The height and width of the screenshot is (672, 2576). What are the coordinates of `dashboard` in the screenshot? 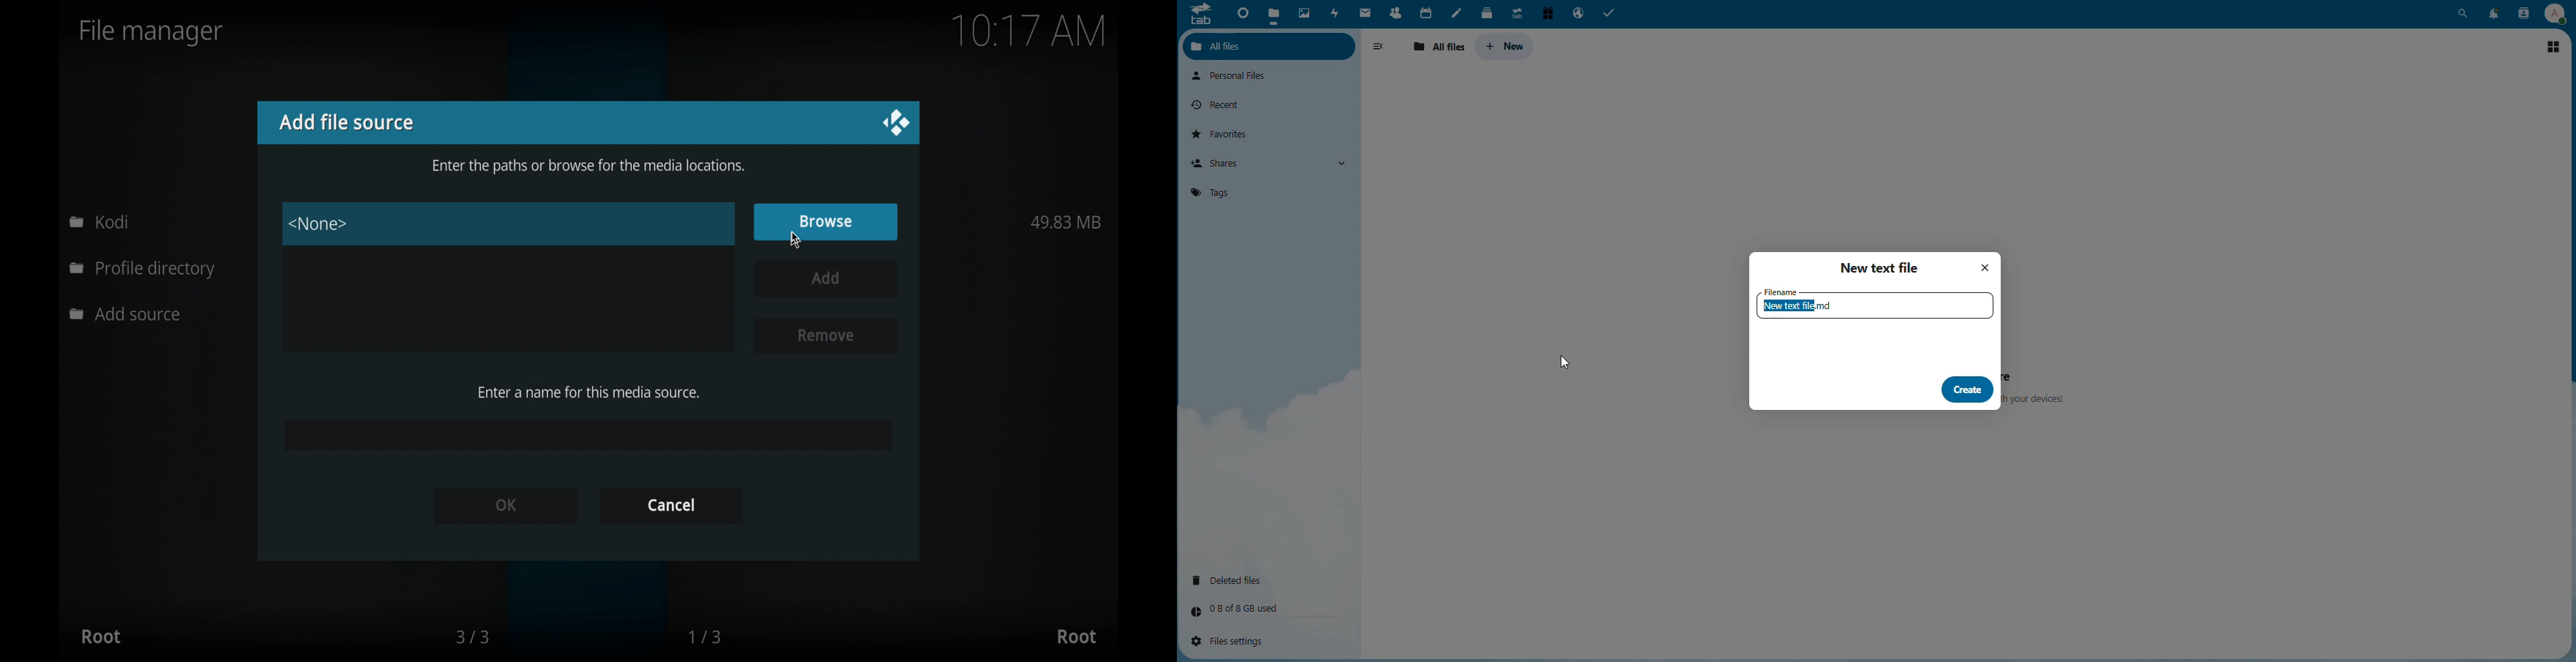 It's located at (1240, 14).